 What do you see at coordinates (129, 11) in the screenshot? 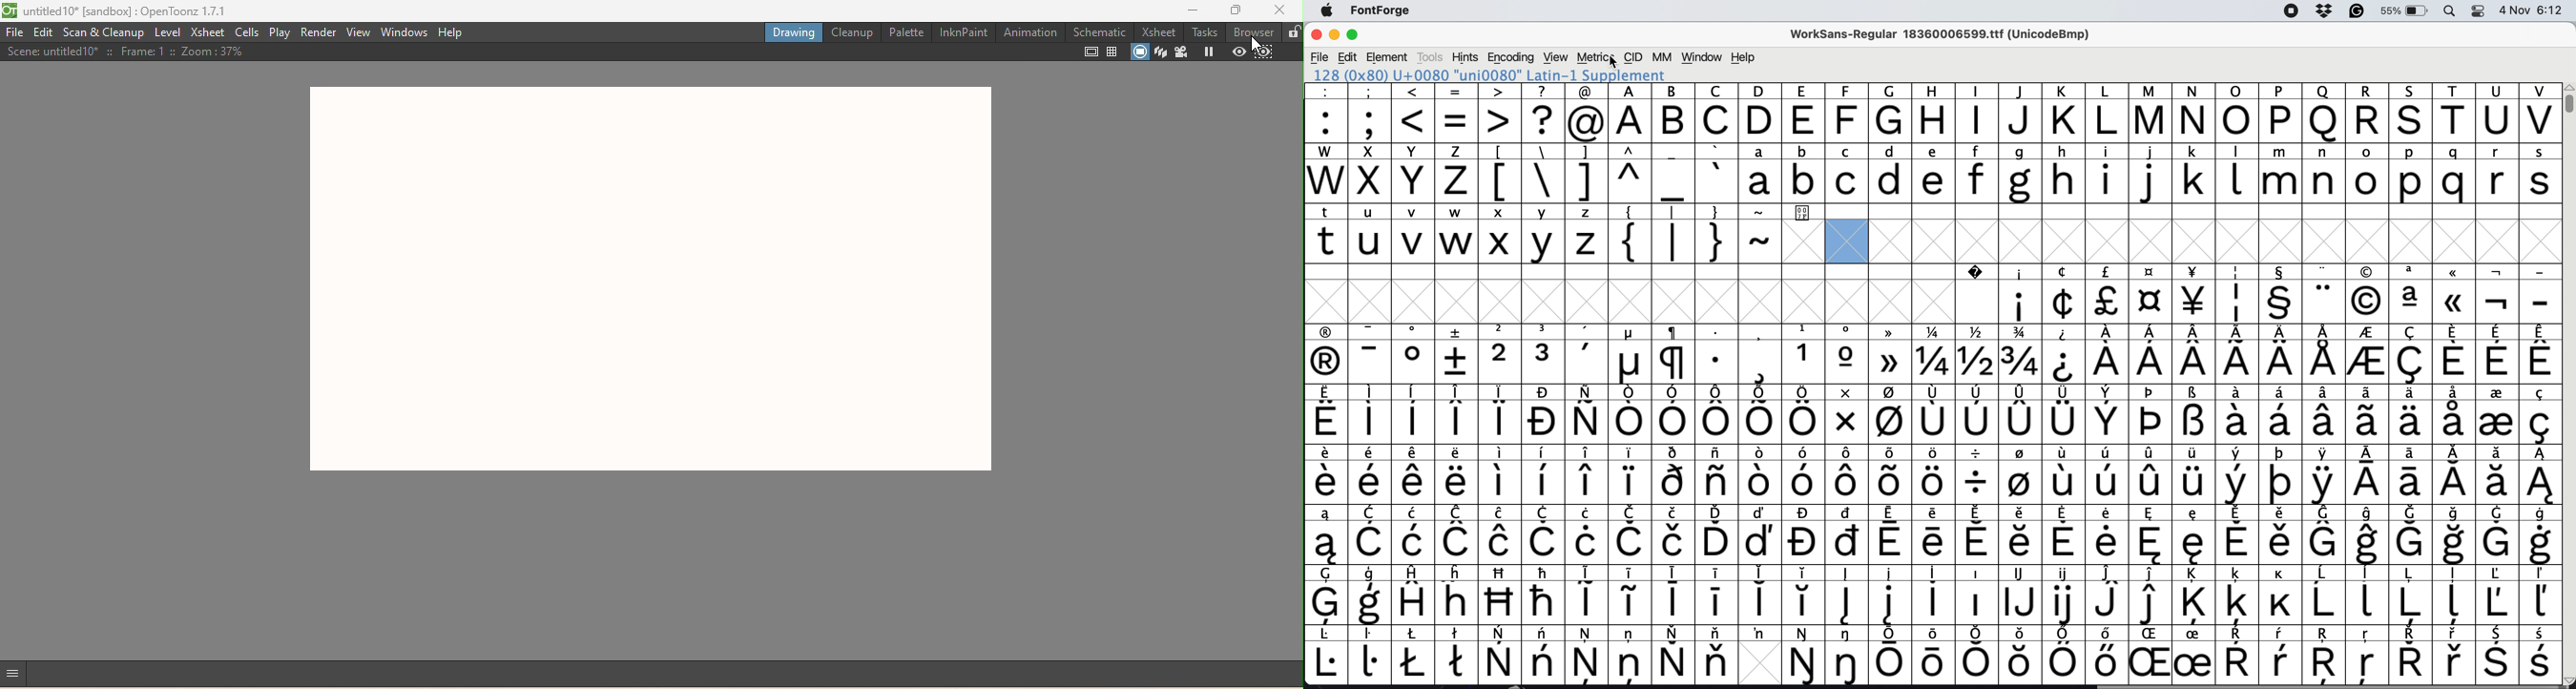
I see `File name` at bounding box center [129, 11].